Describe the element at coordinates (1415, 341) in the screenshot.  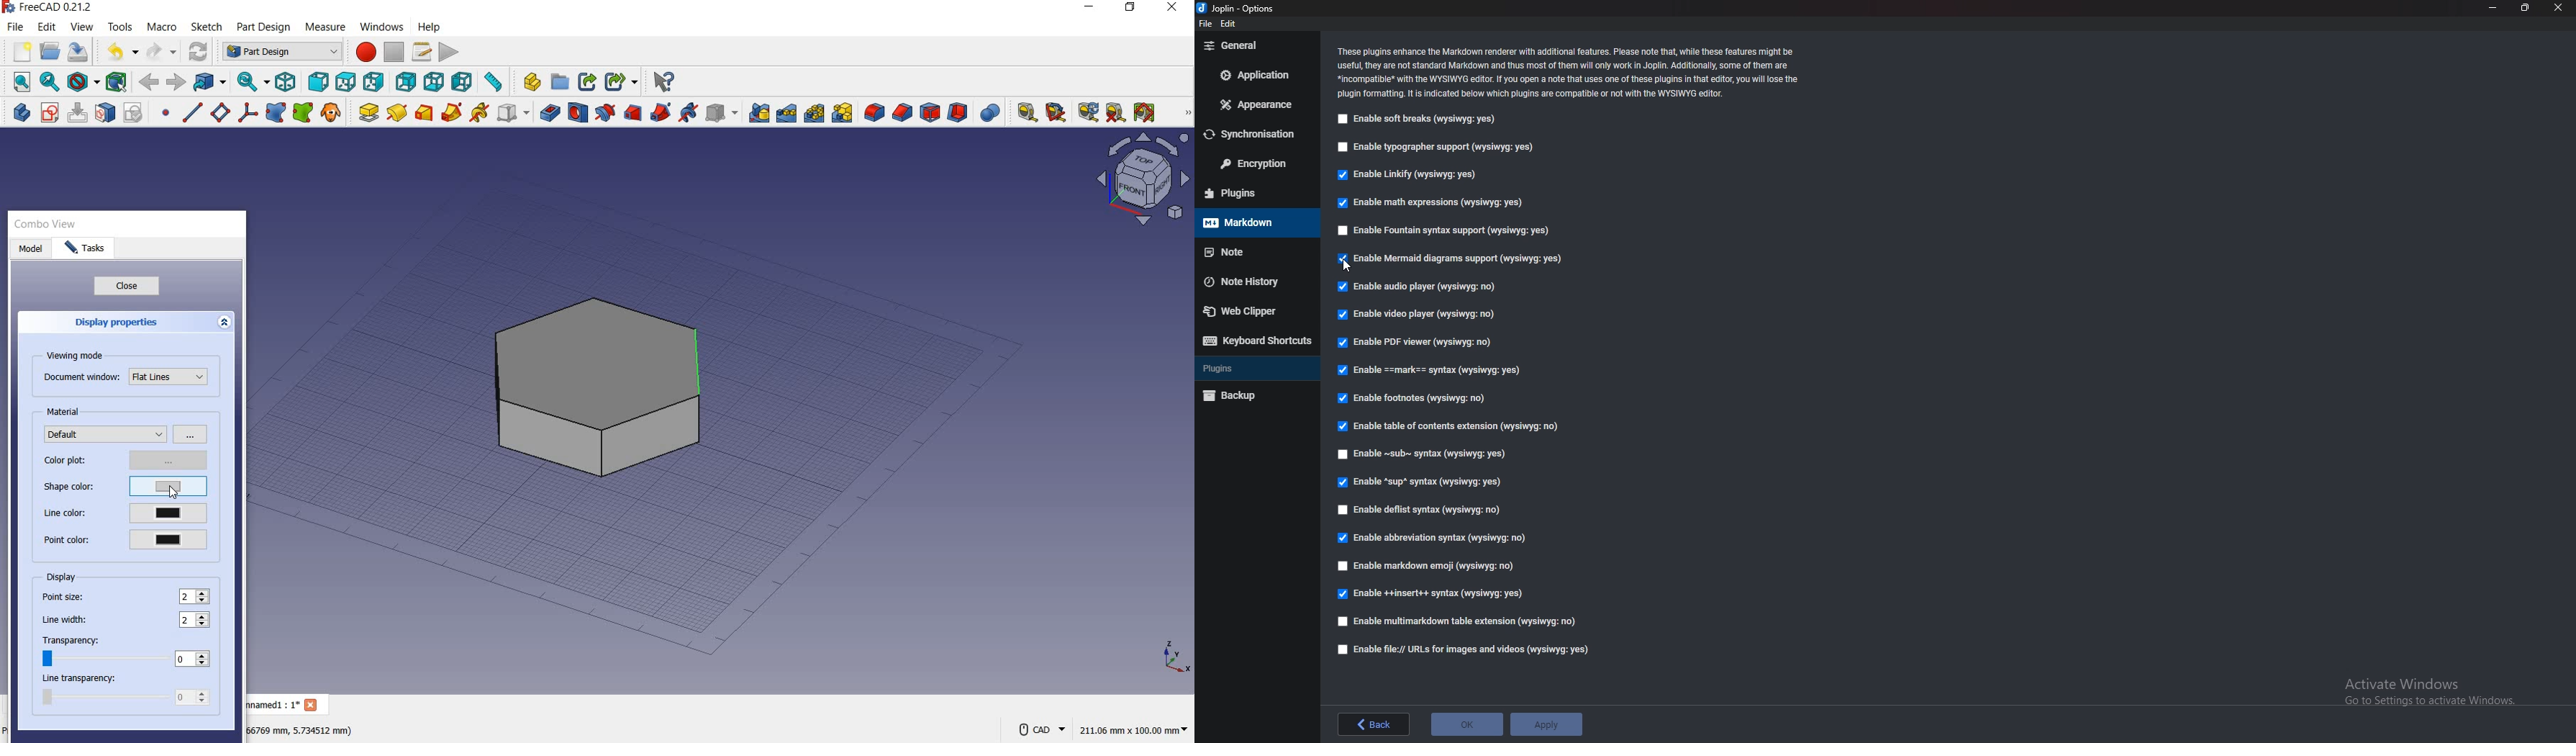
I see `enable P D F viewer` at that location.